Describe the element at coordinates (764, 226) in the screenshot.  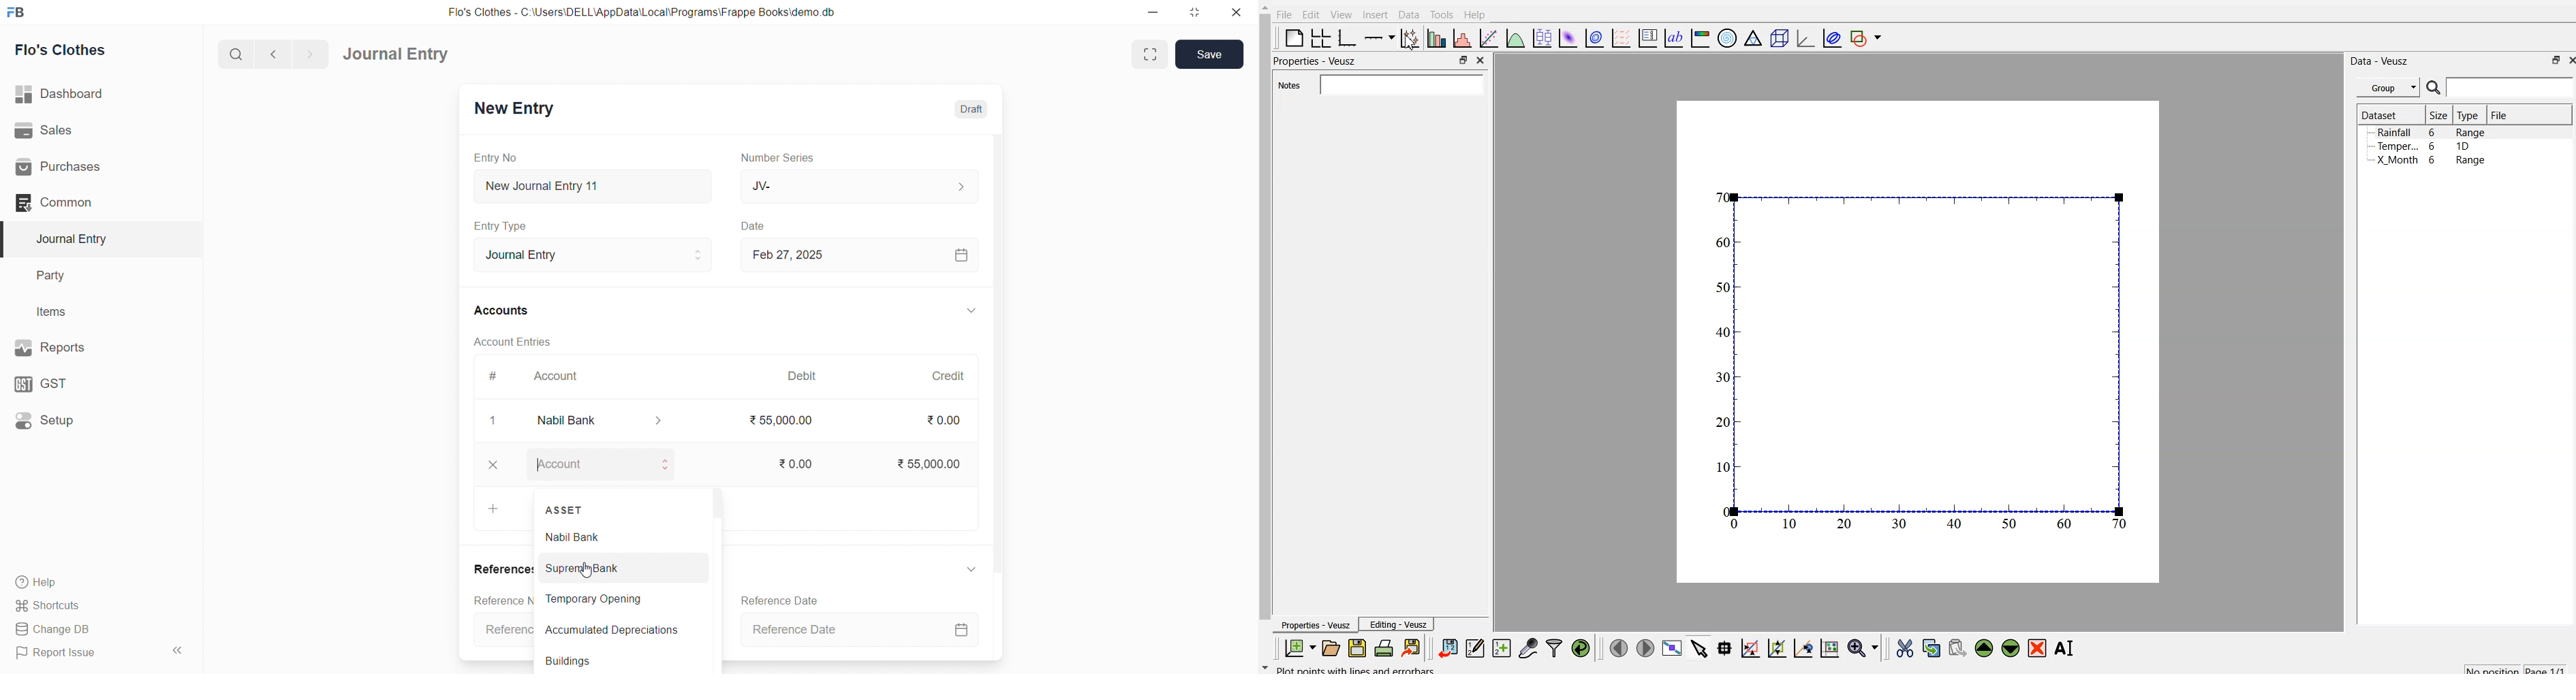
I see `Date` at that location.